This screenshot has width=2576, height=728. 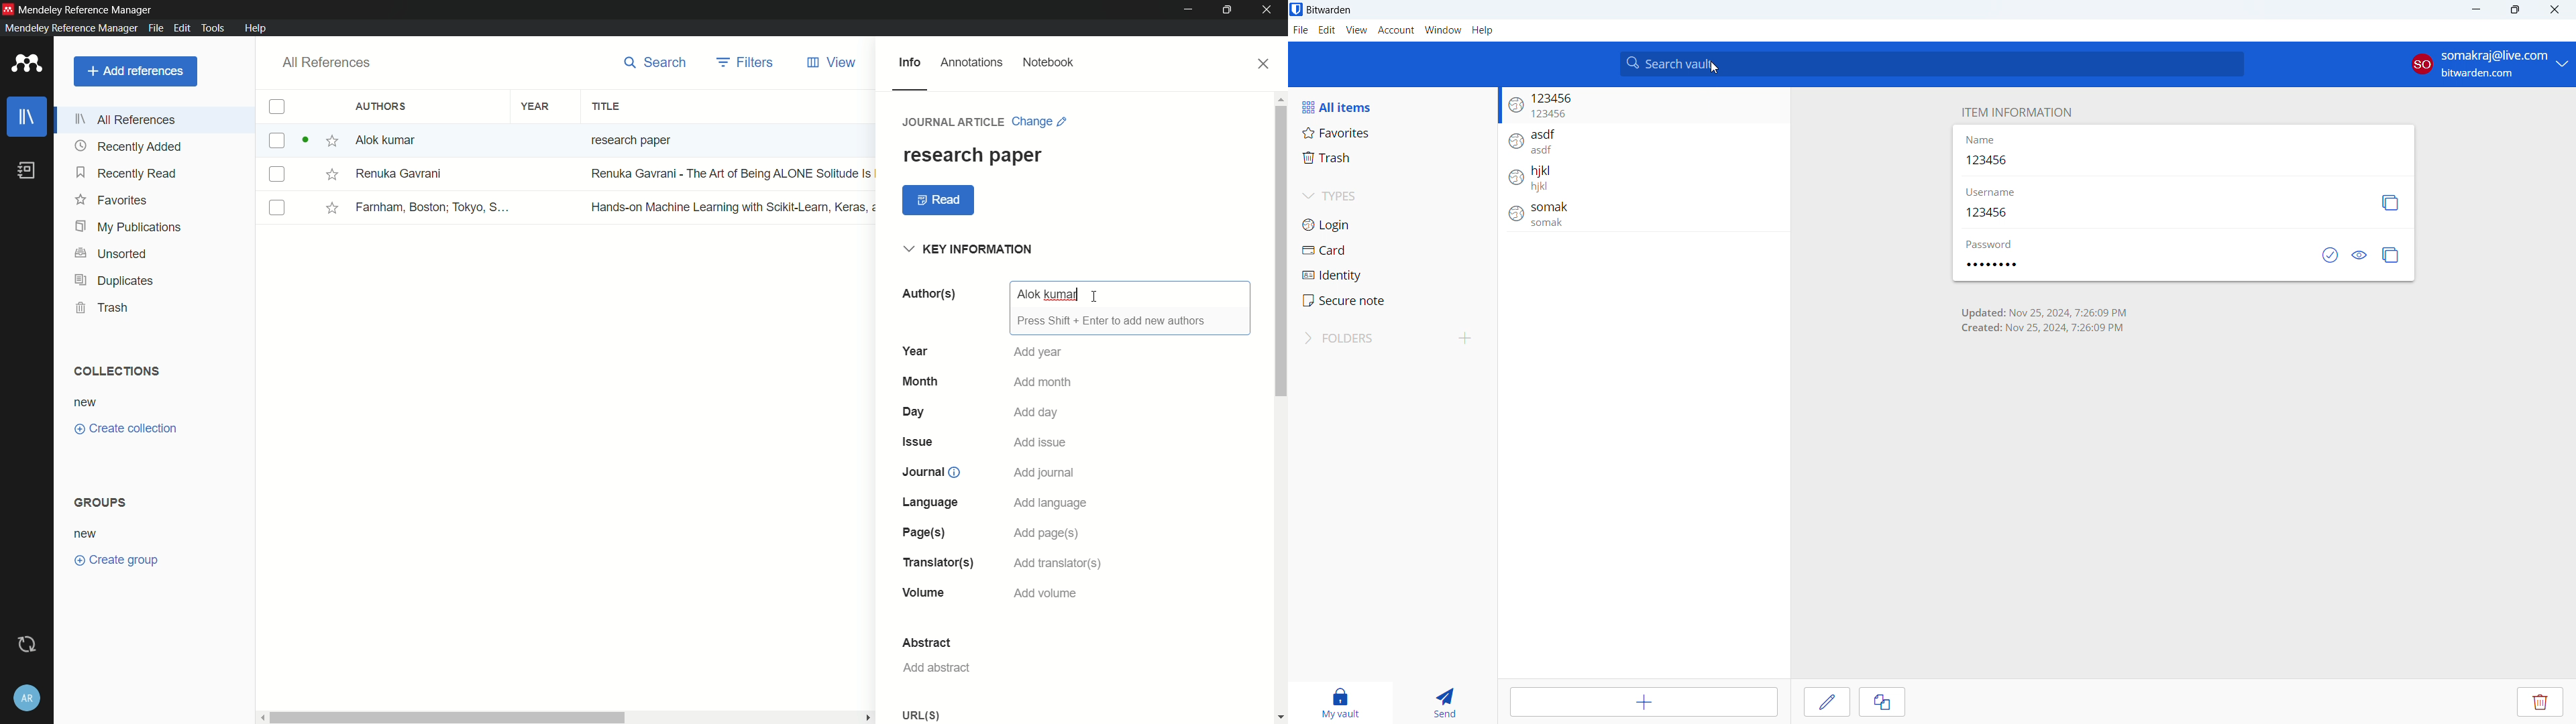 What do you see at coordinates (929, 502) in the screenshot?
I see `laguage` at bounding box center [929, 502].